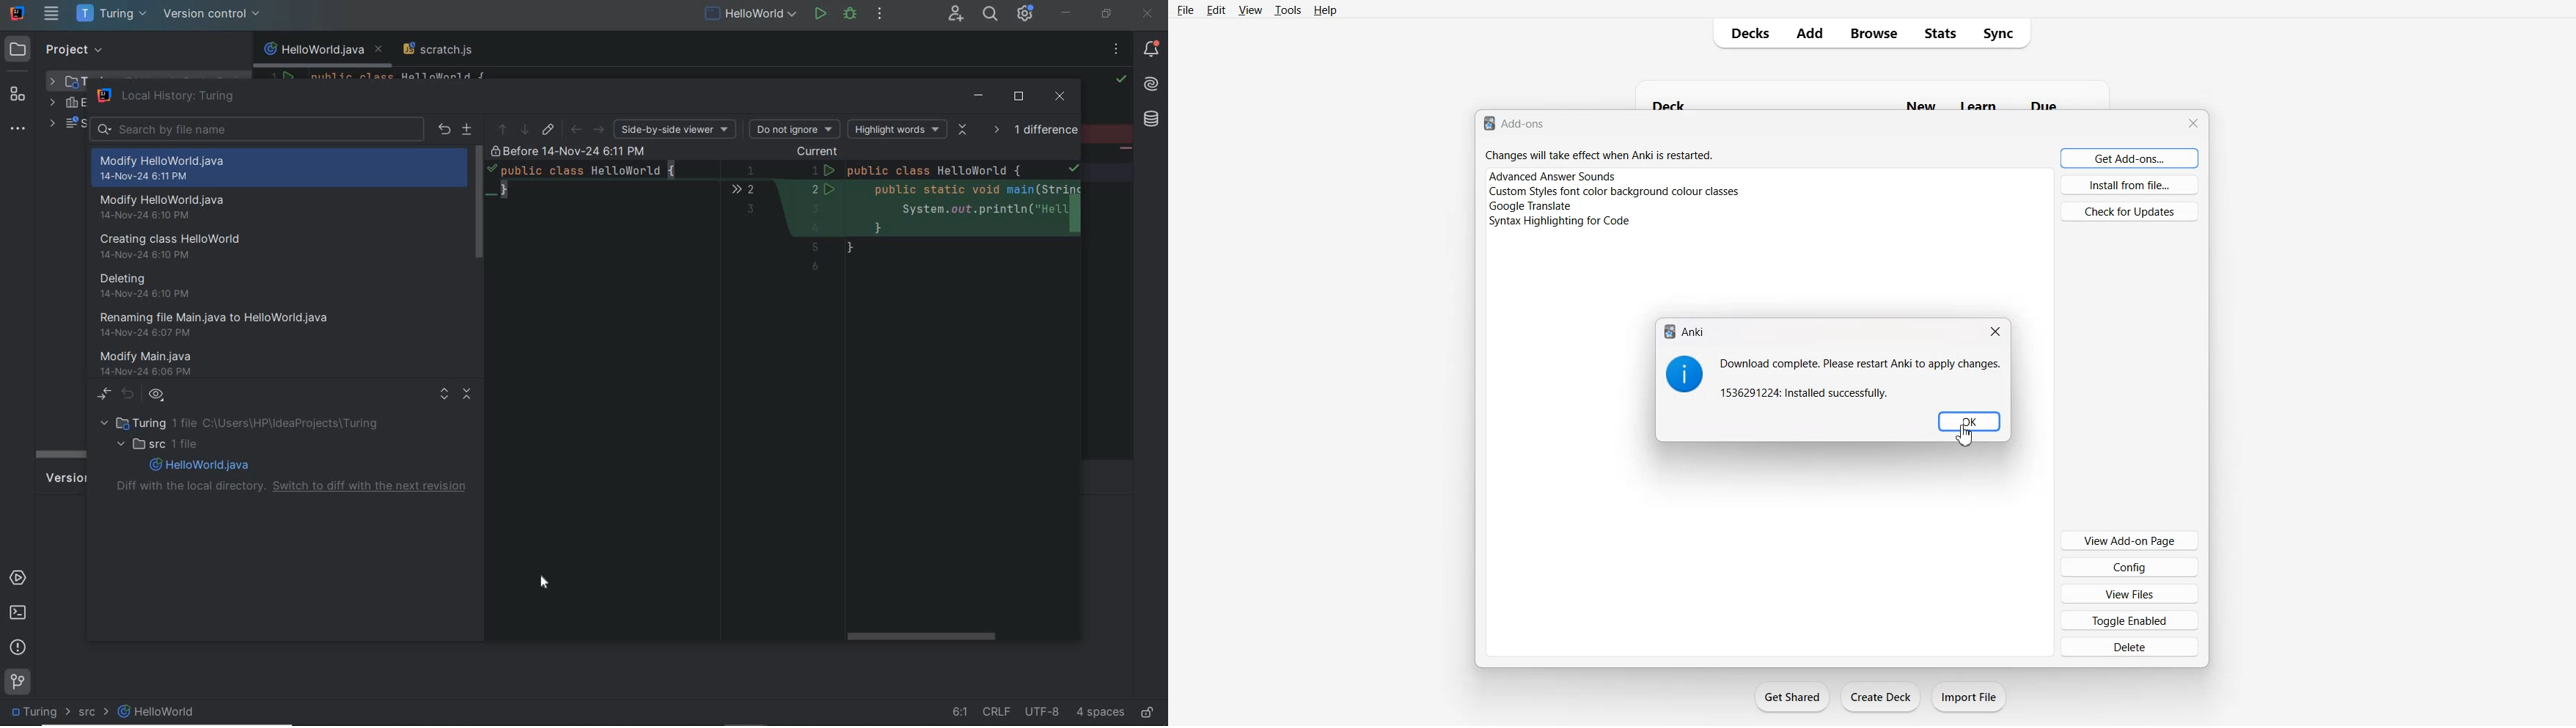  I want to click on Import File, so click(1970, 697).